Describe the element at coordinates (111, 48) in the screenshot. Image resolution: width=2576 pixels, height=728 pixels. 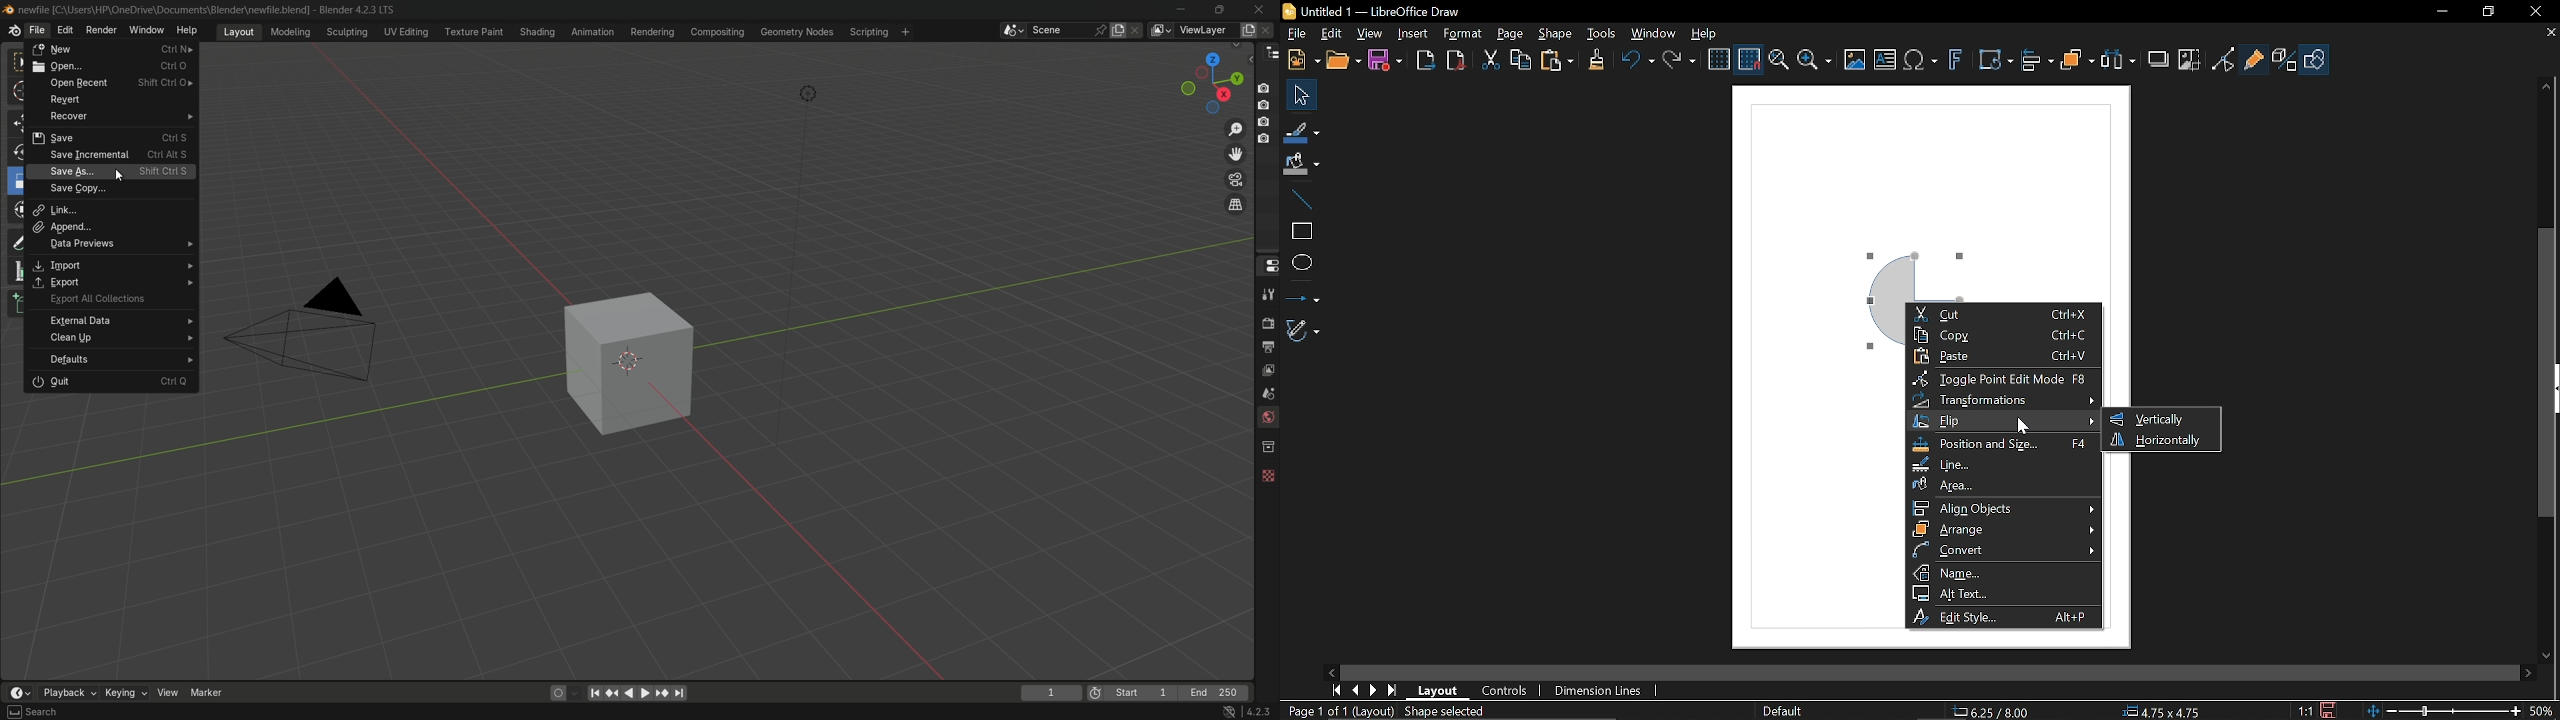
I see `new` at that location.